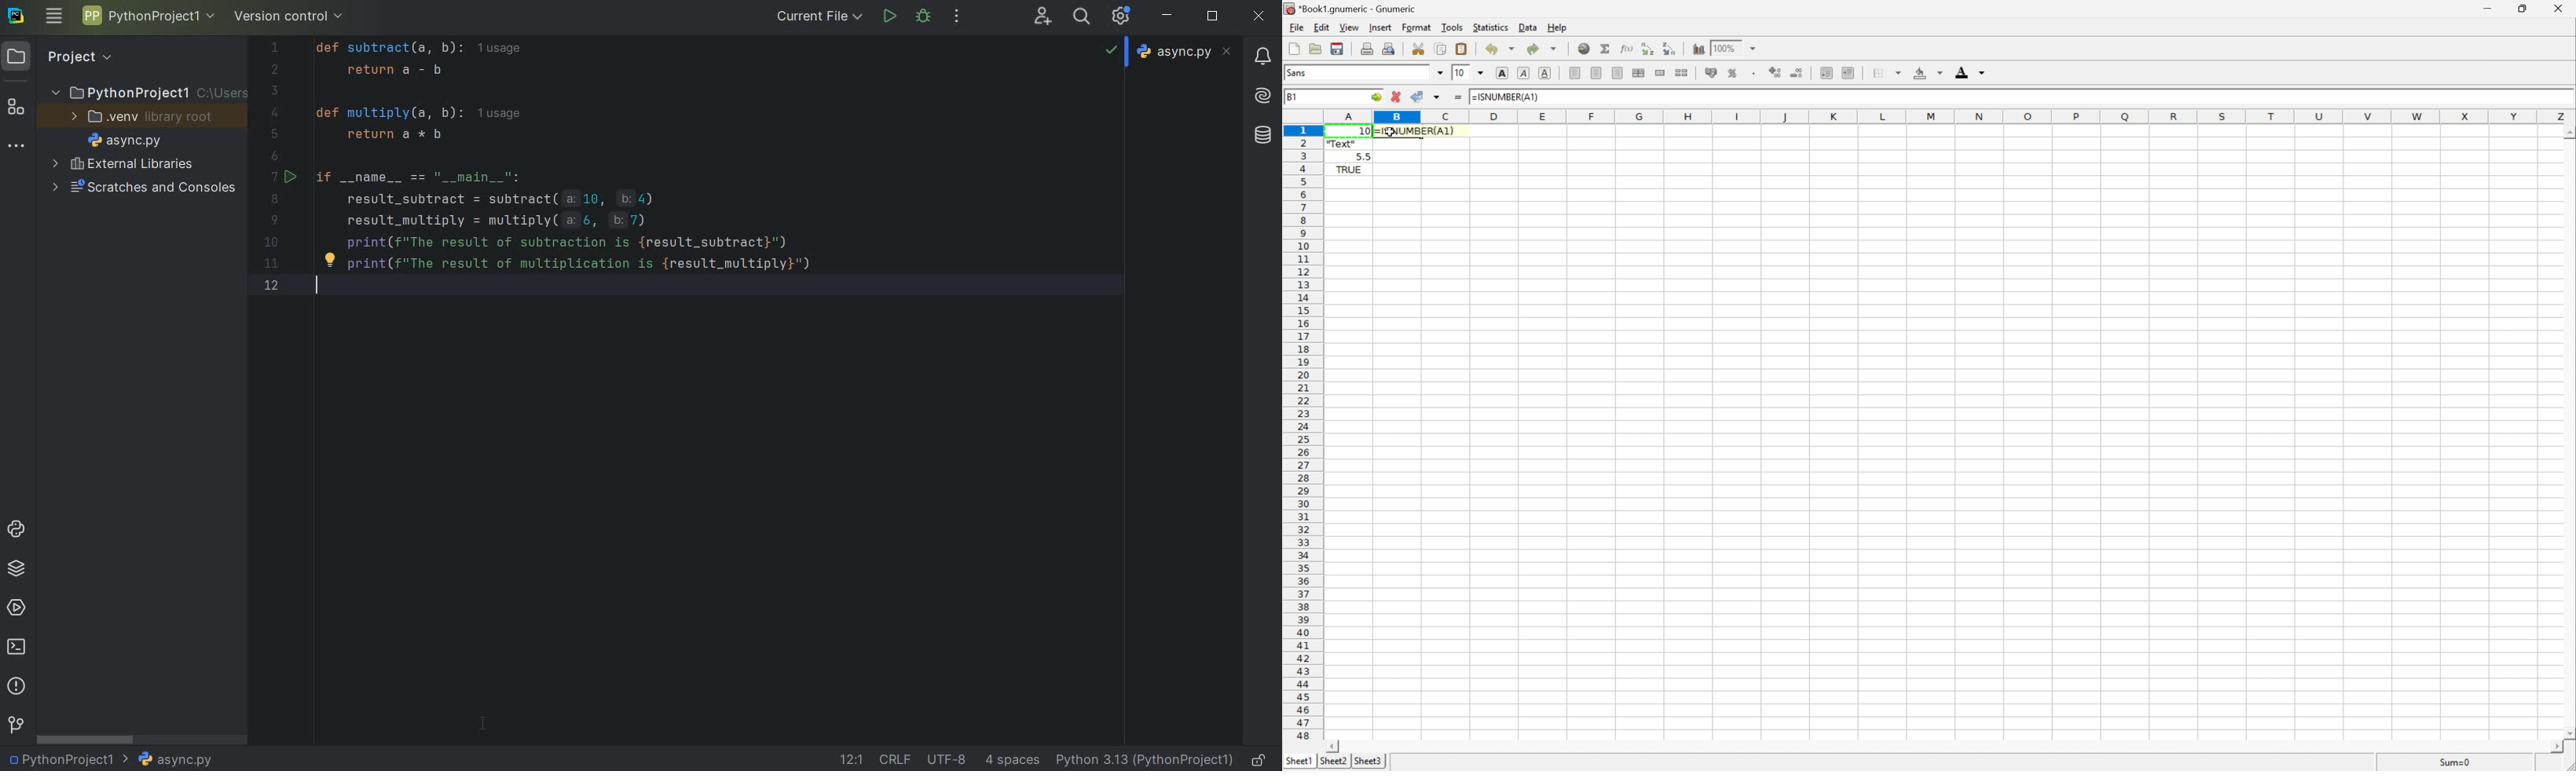  What do you see at coordinates (1582, 49) in the screenshot?
I see `Insert a hyperlink` at bounding box center [1582, 49].